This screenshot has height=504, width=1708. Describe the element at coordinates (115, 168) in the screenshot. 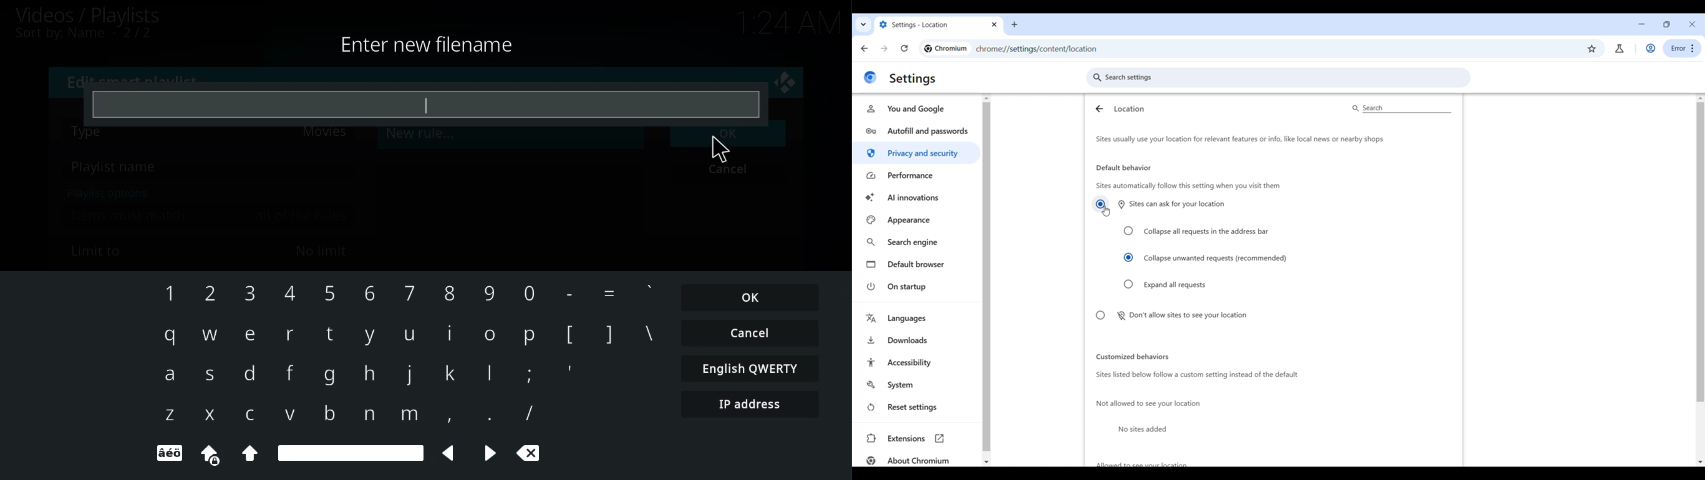

I see `playlist name` at that location.